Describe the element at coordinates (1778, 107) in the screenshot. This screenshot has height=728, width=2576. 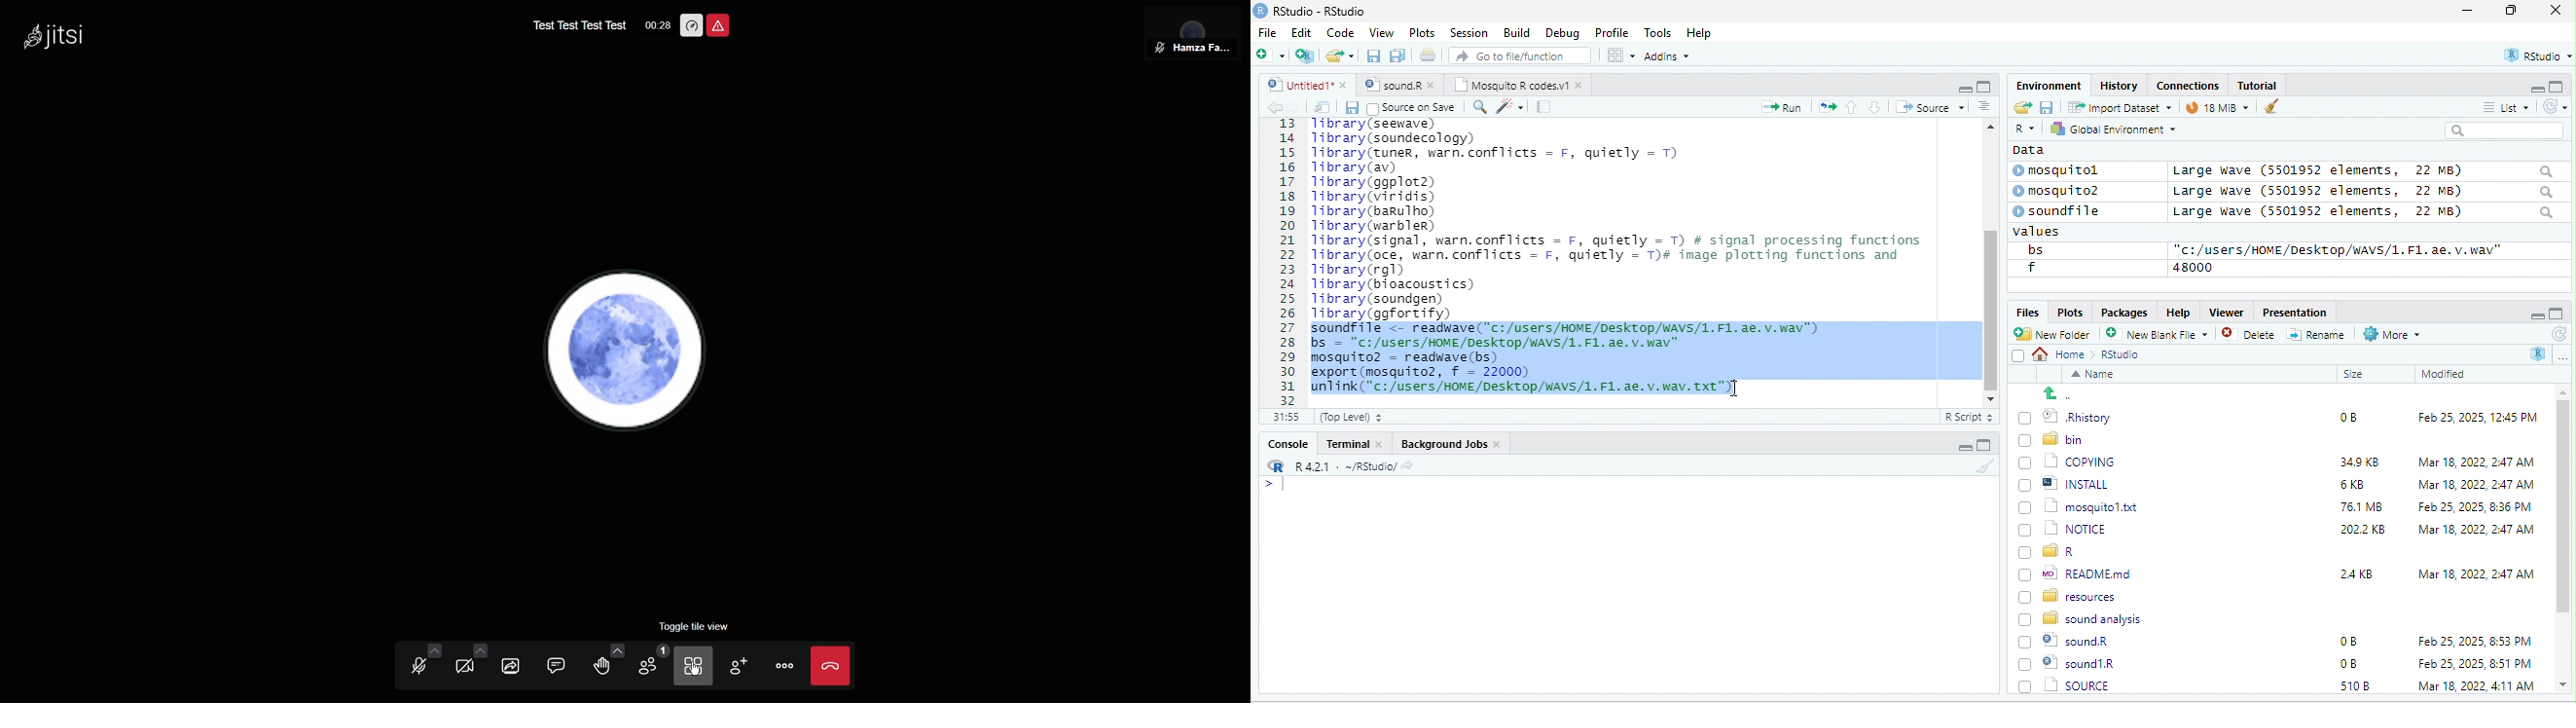
I see `Run` at that location.